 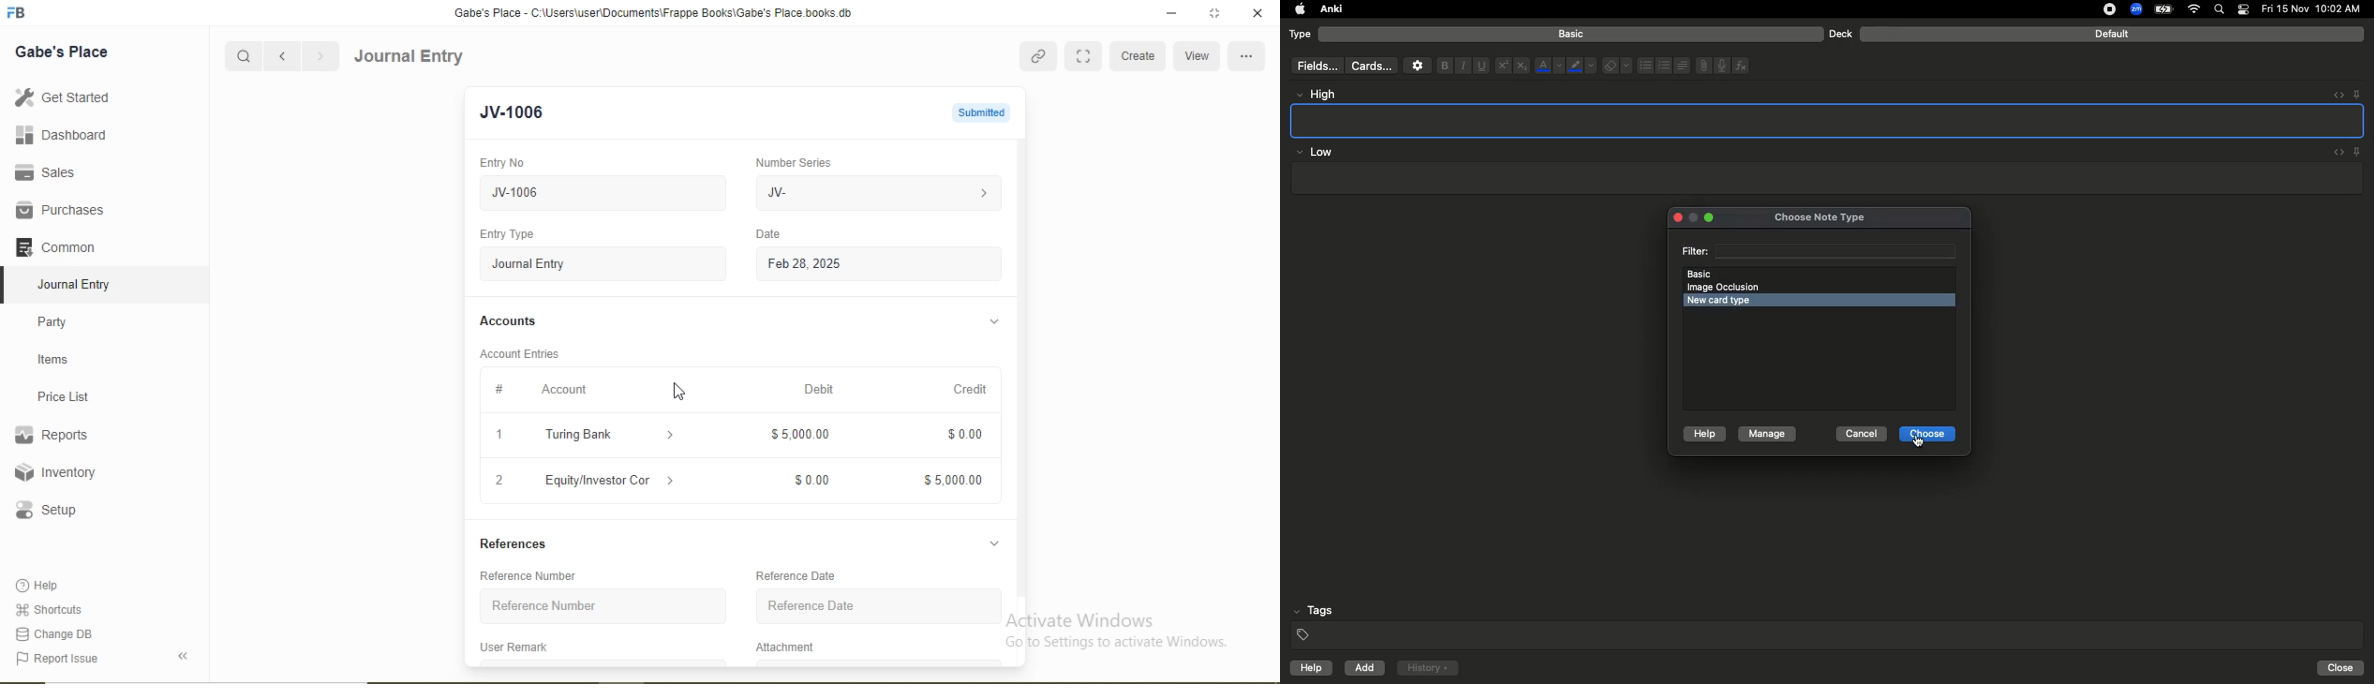 I want to click on Inventory, so click(x=56, y=472).